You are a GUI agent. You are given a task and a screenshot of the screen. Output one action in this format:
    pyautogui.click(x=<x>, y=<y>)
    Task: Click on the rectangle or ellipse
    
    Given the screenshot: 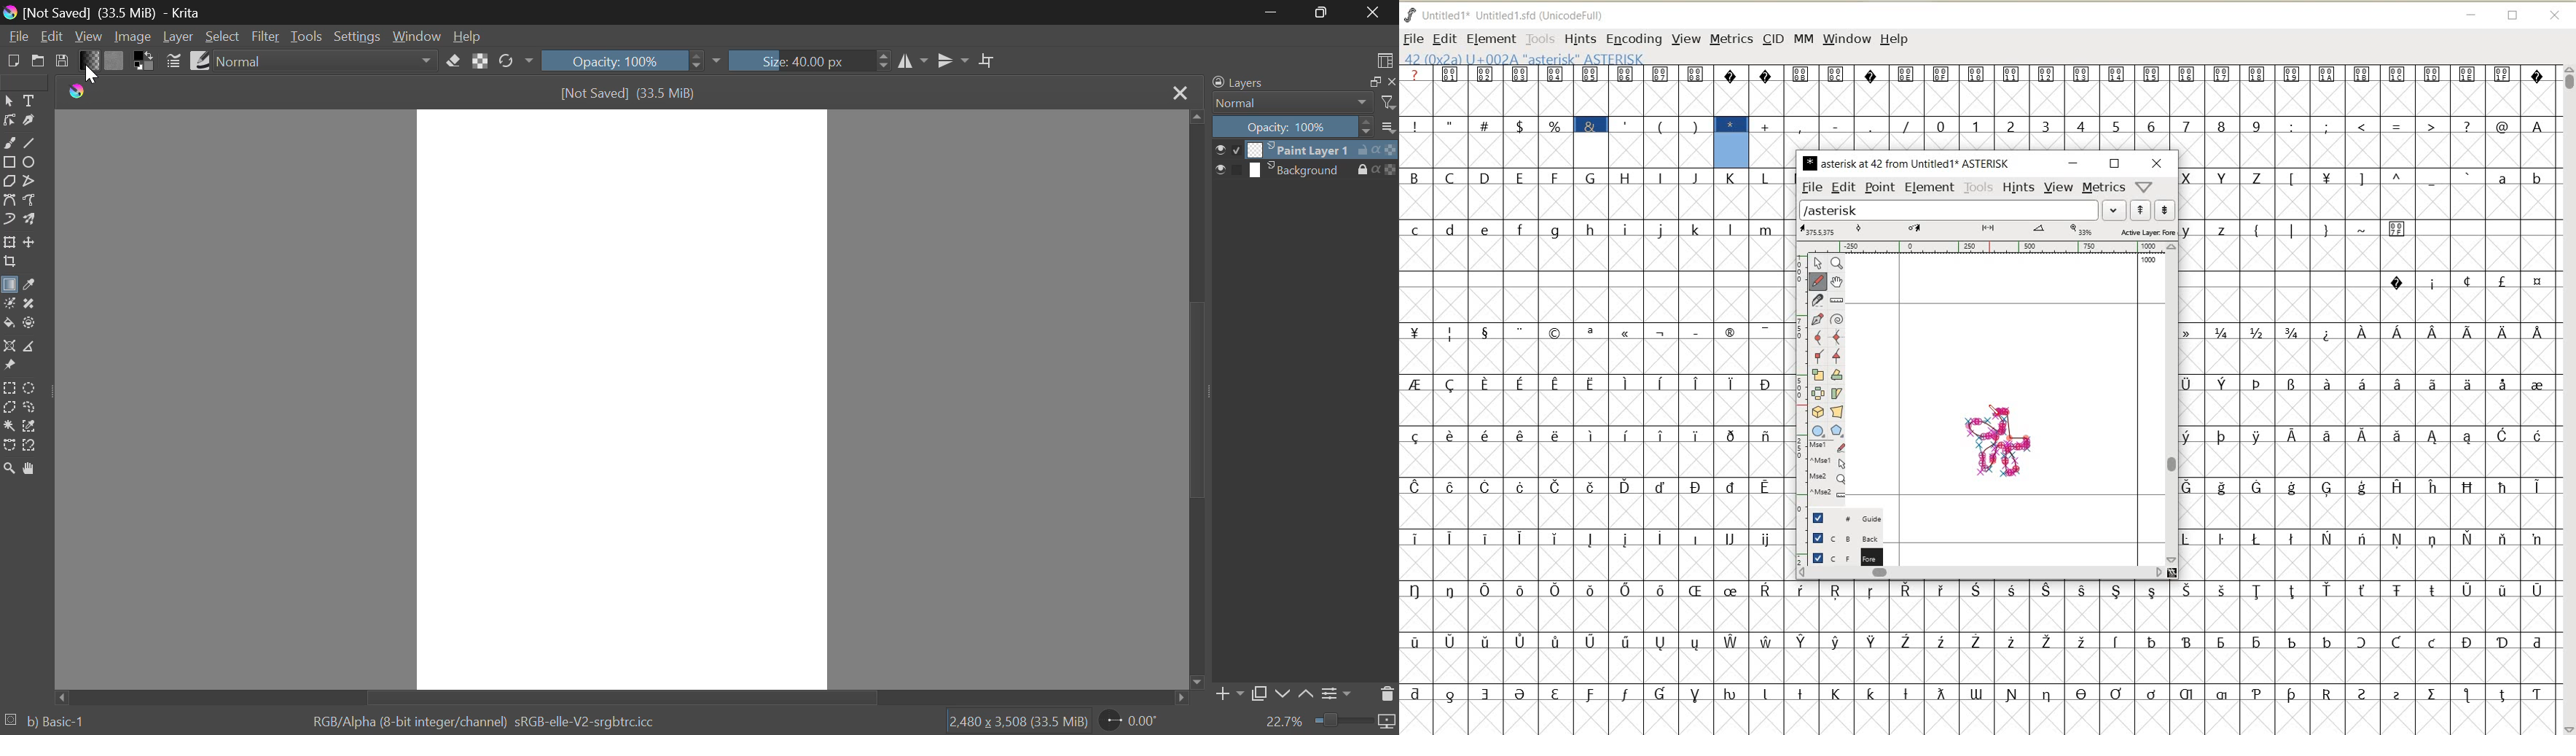 What is the action you would take?
    pyautogui.click(x=1817, y=431)
    